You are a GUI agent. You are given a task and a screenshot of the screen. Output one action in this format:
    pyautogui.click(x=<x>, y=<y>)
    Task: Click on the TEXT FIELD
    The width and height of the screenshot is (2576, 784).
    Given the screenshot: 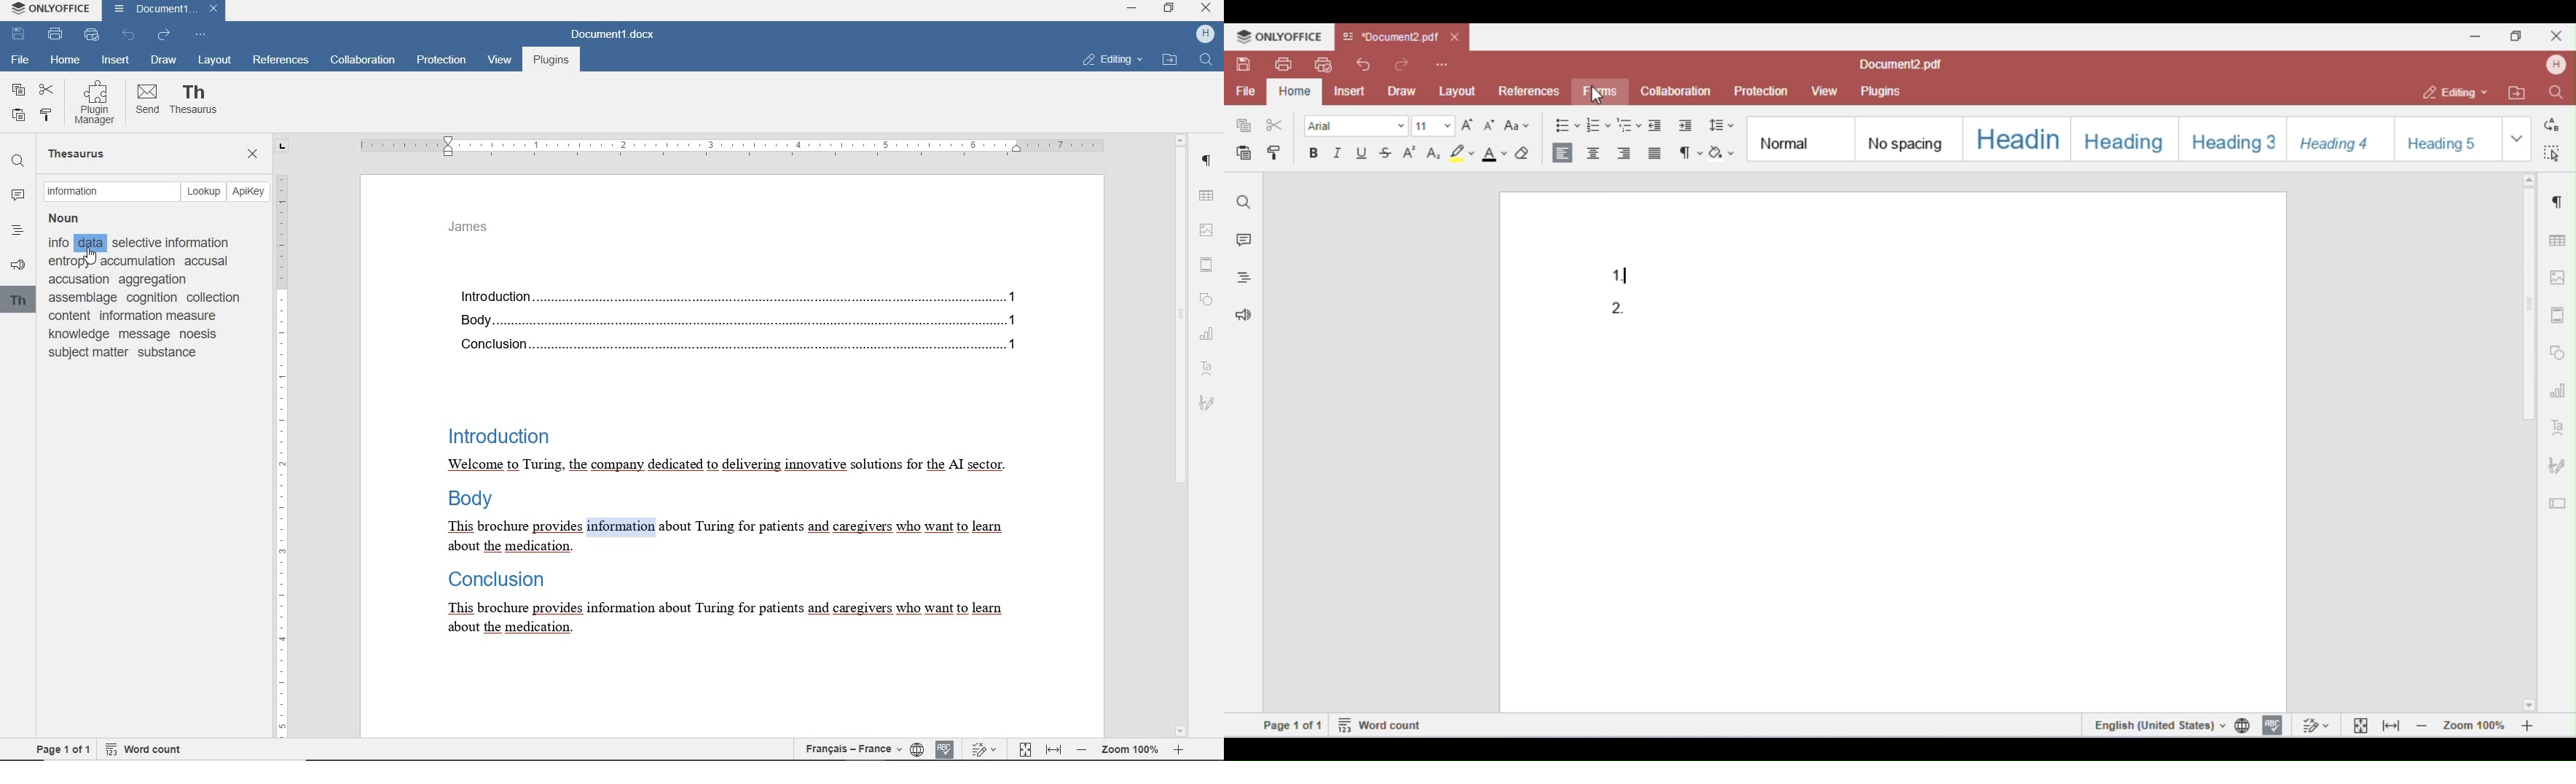 What is the action you would take?
    pyautogui.click(x=110, y=191)
    